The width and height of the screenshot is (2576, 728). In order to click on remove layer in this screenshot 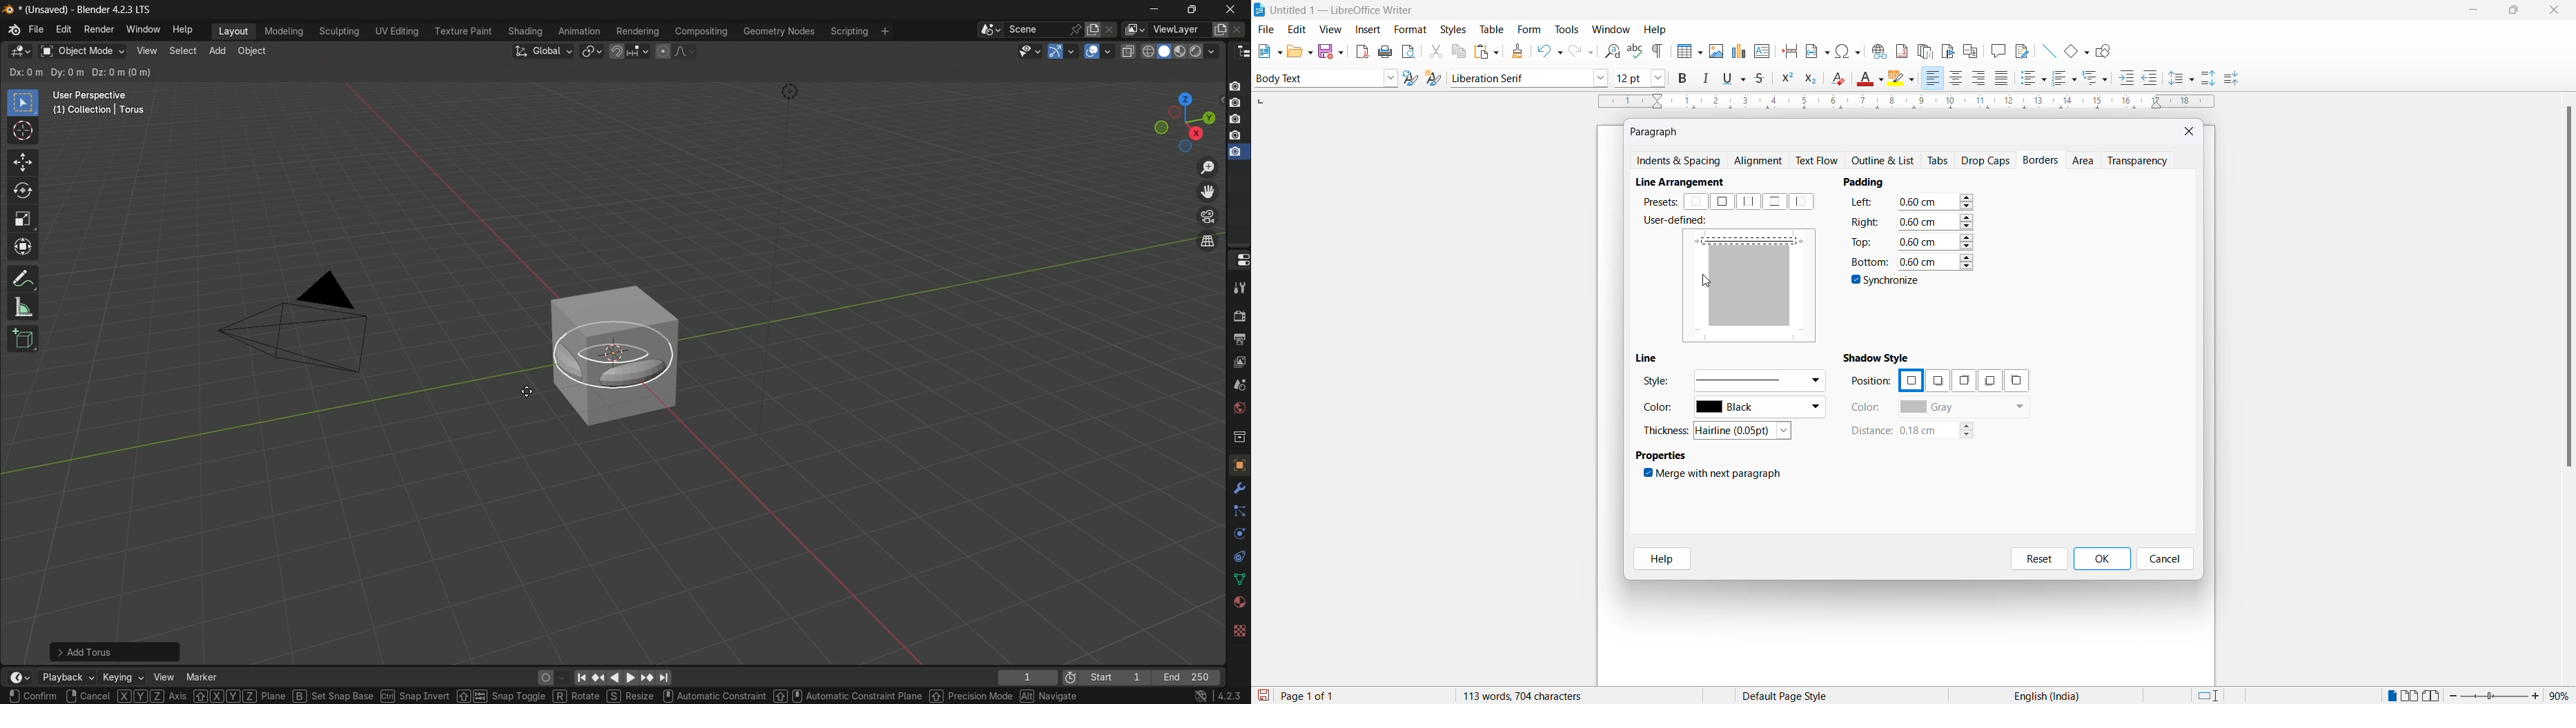, I will do `click(1240, 29)`.